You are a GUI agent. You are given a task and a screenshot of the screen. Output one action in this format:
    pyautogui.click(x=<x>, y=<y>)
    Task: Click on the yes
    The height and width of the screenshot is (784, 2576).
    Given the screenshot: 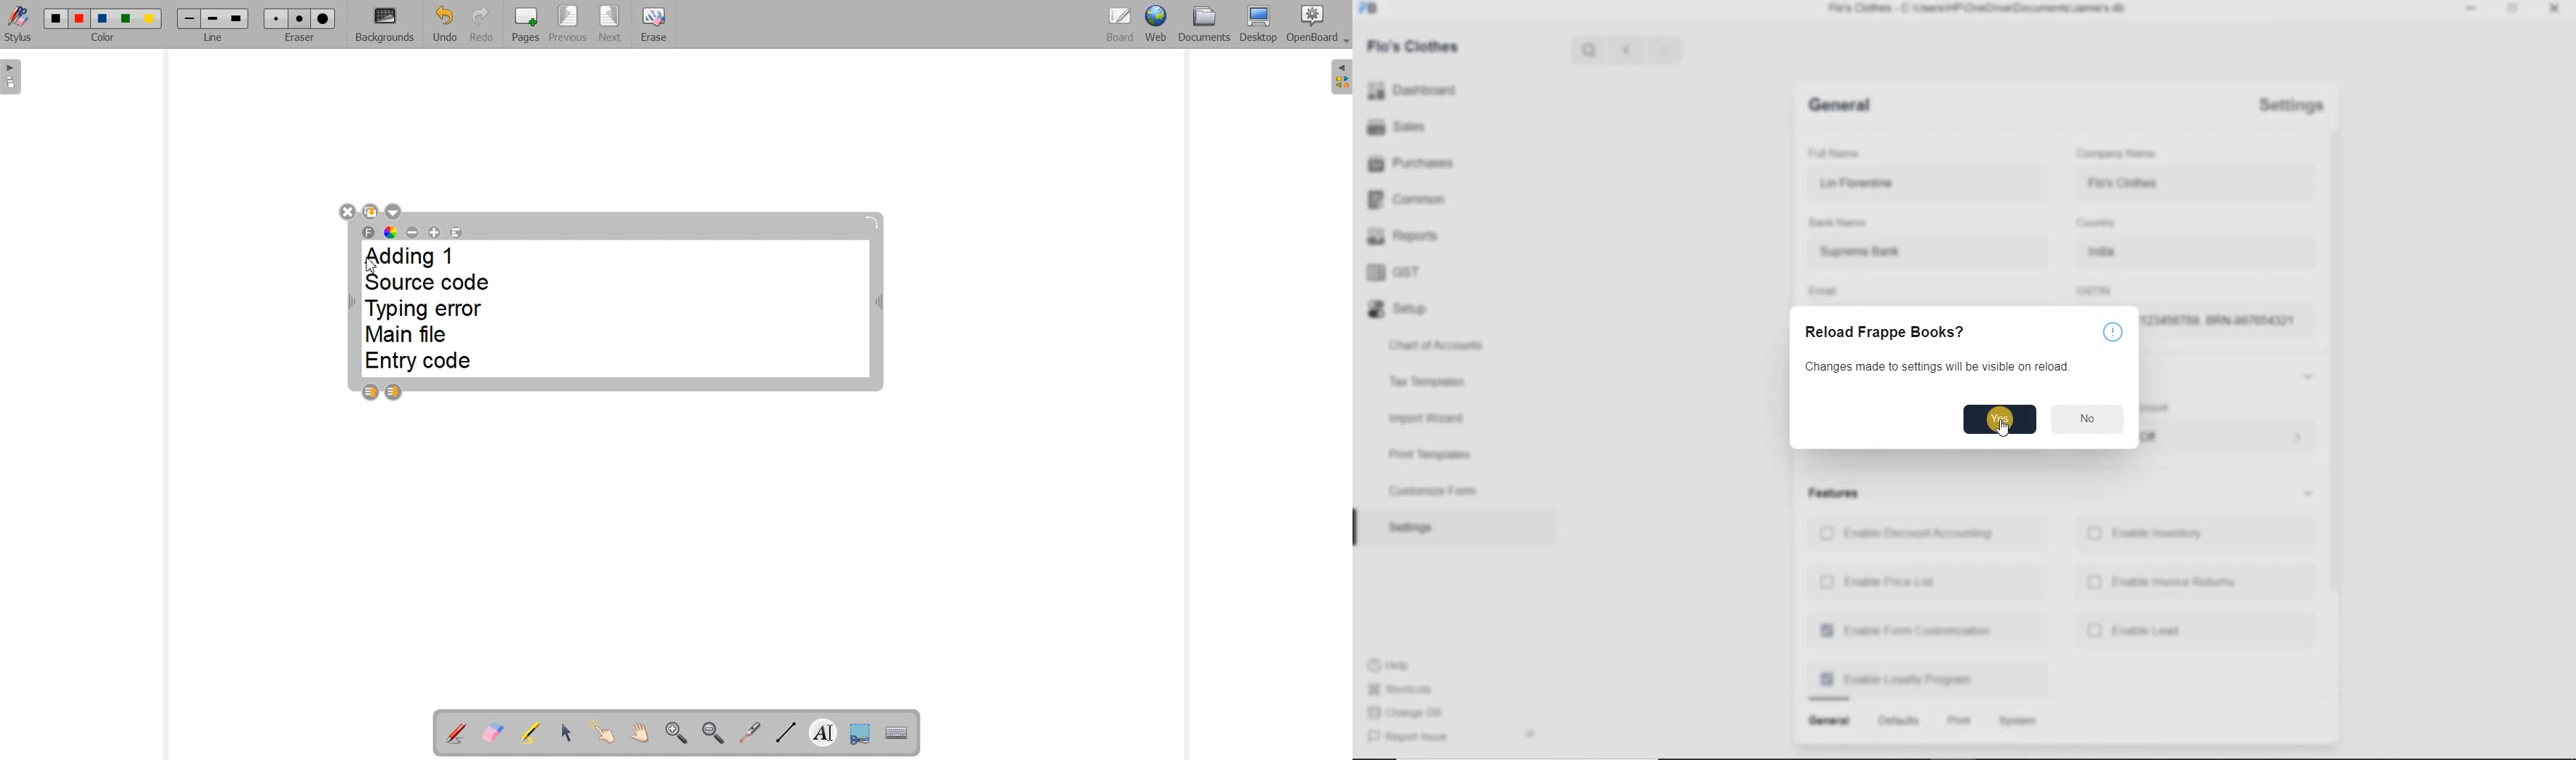 What is the action you would take?
    pyautogui.click(x=1998, y=419)
    